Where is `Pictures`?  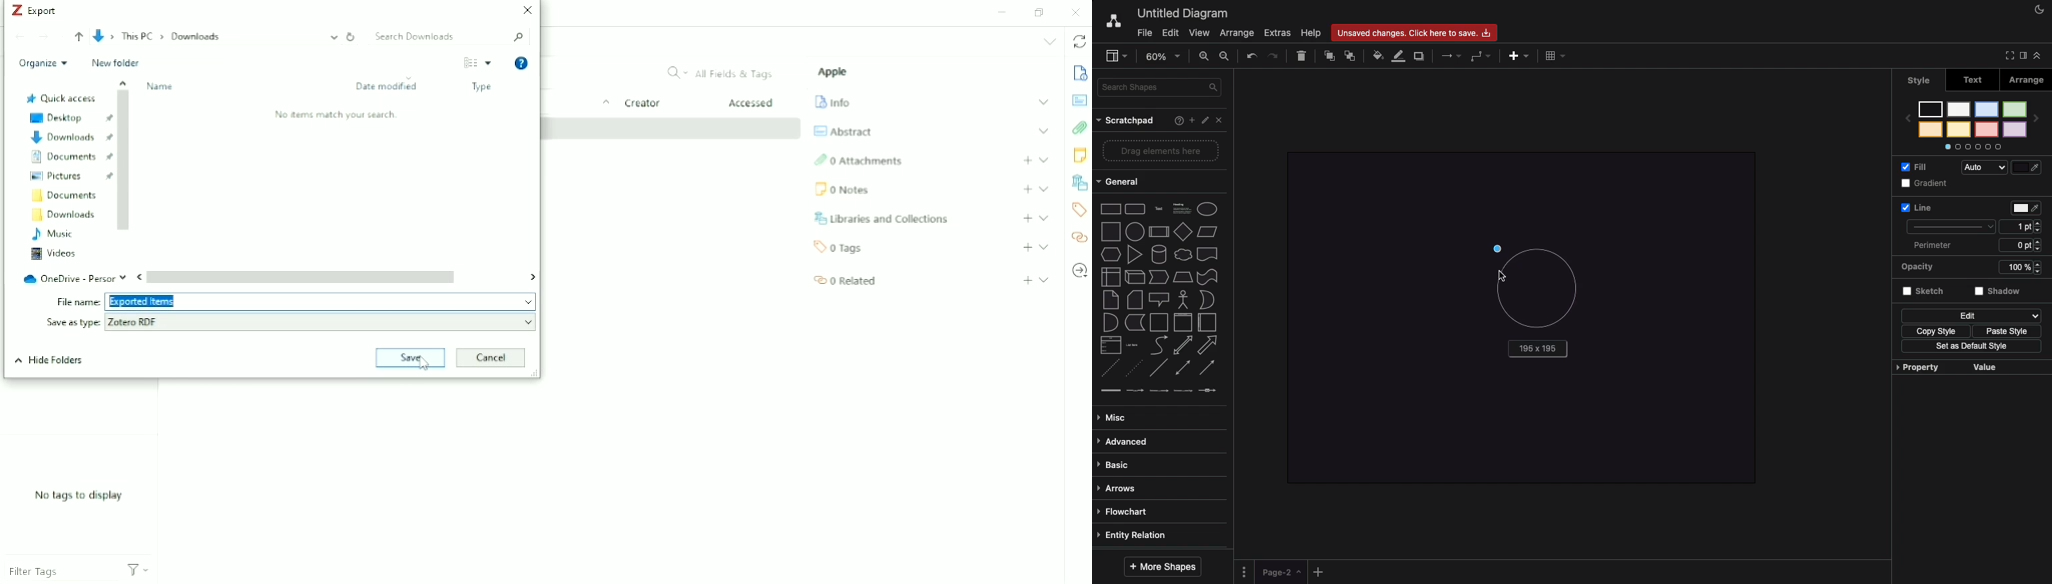
Pictures is located at coordinates (70, 177).